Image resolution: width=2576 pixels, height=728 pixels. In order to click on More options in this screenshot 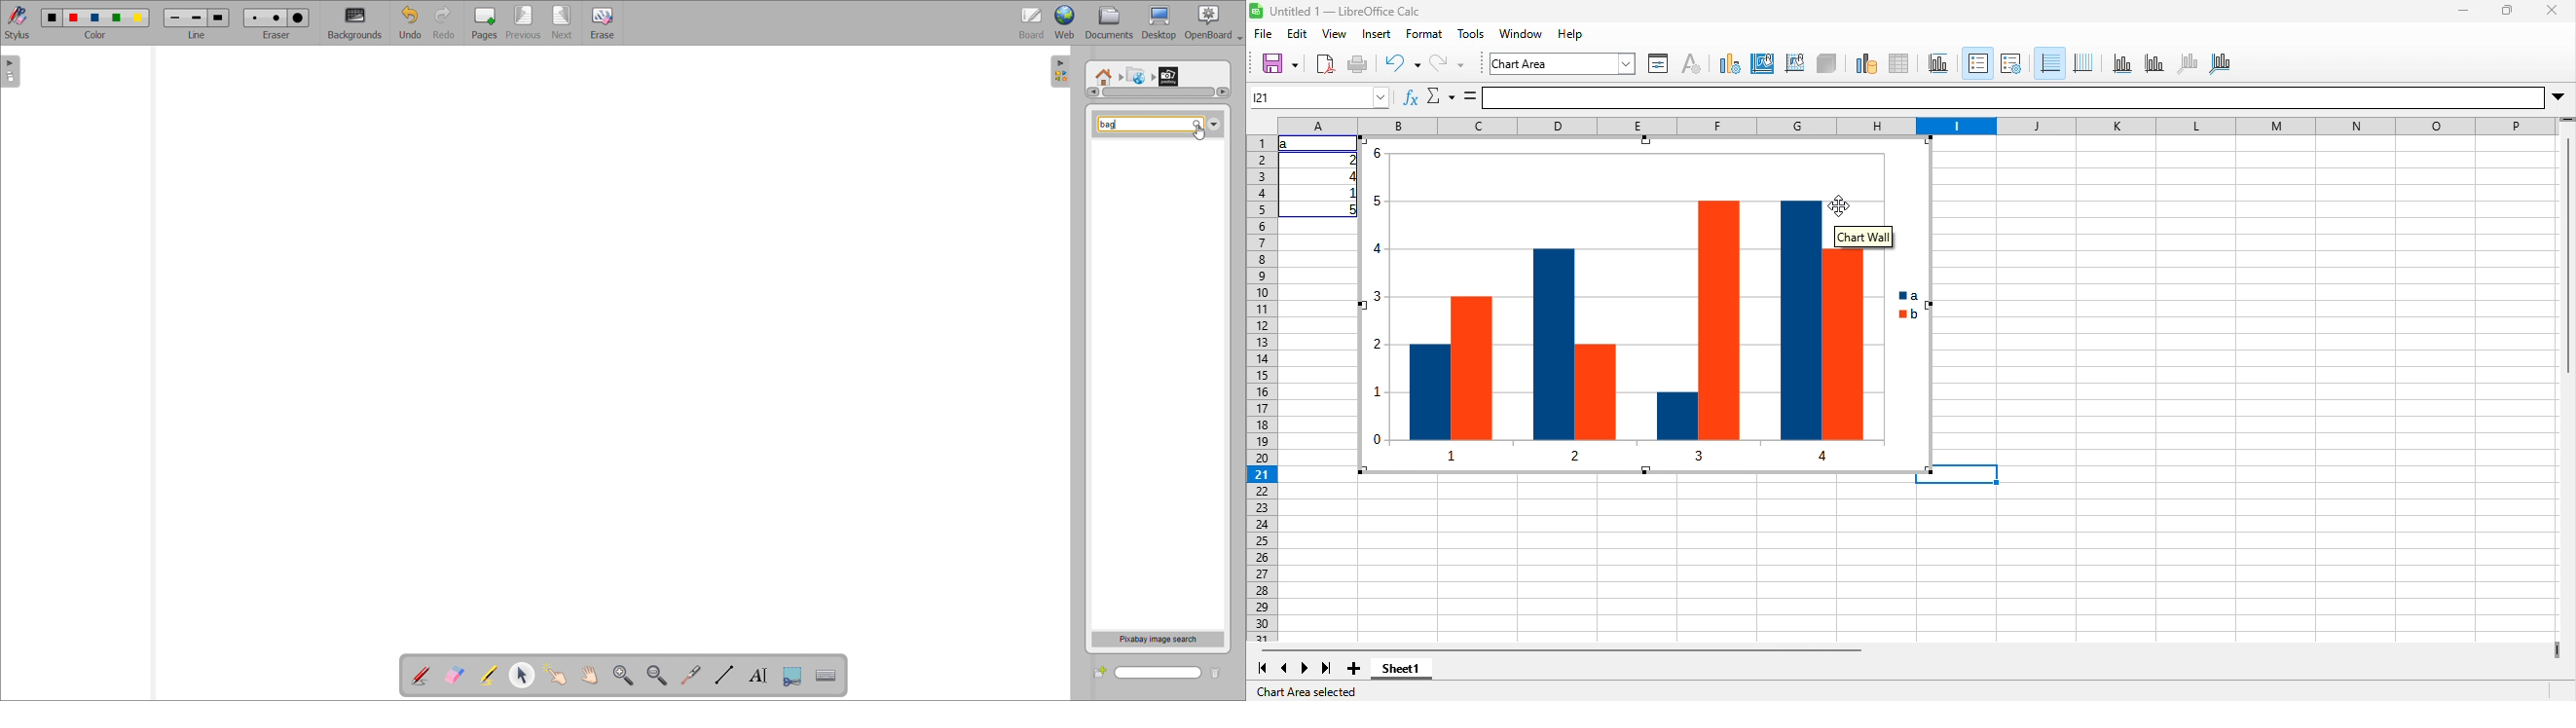, I will do `click(2558, 97)`.